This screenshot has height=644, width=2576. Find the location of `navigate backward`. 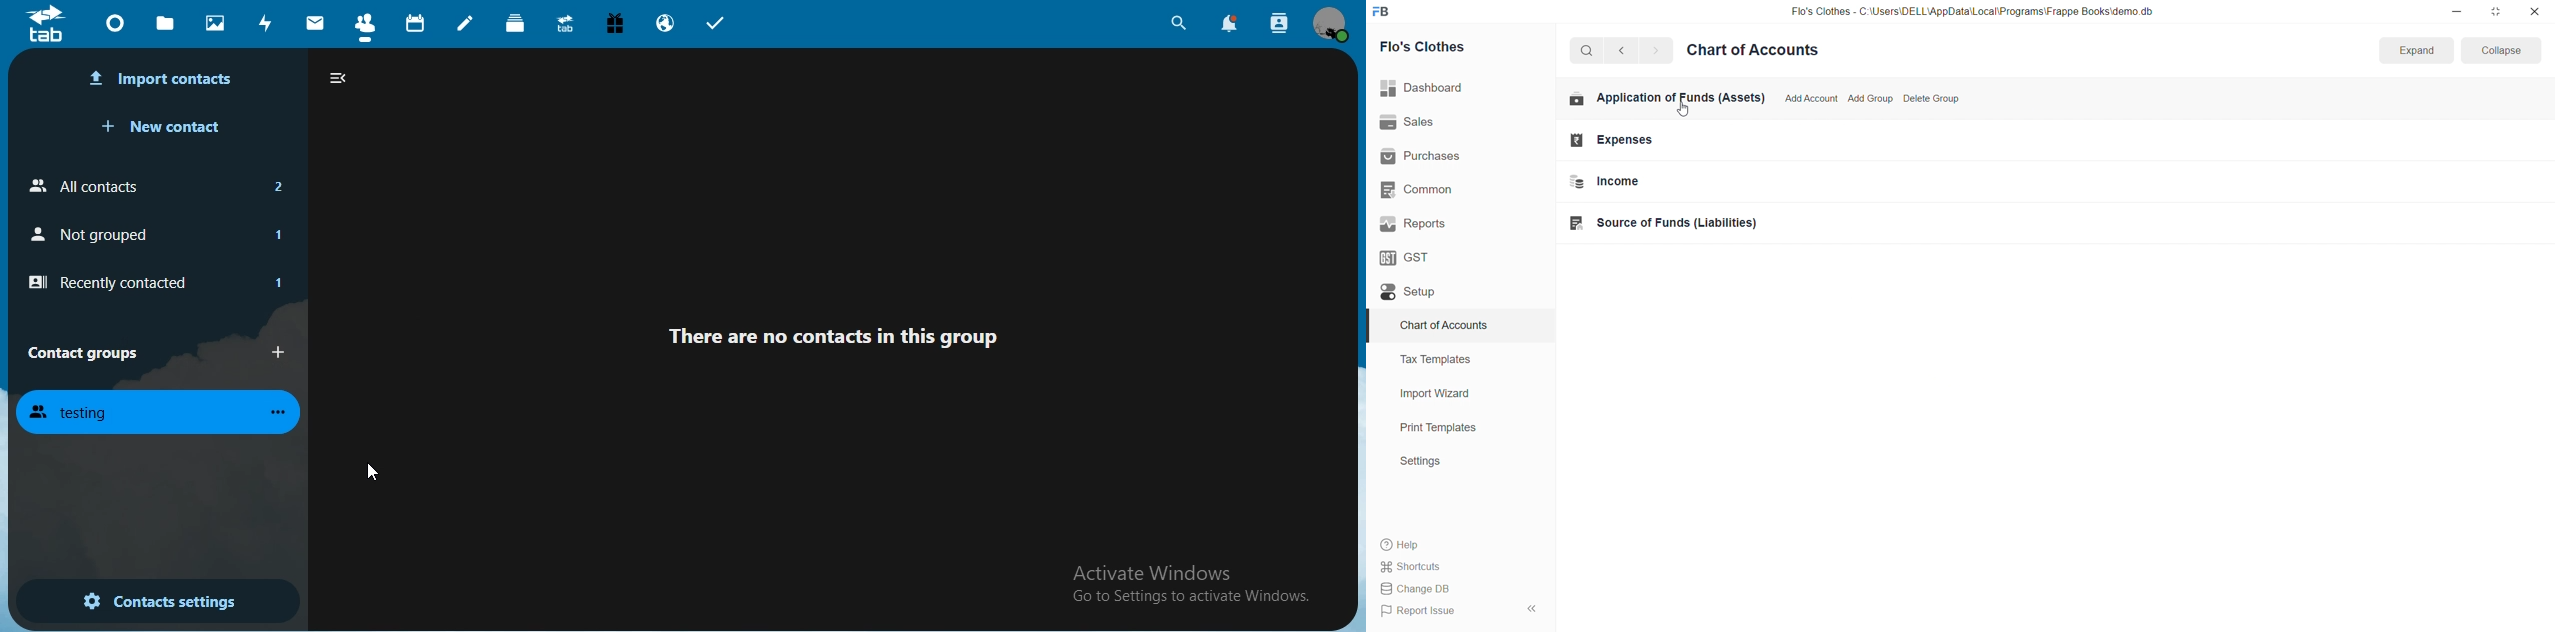

navigate backward is located at coordinates (1627, 49).